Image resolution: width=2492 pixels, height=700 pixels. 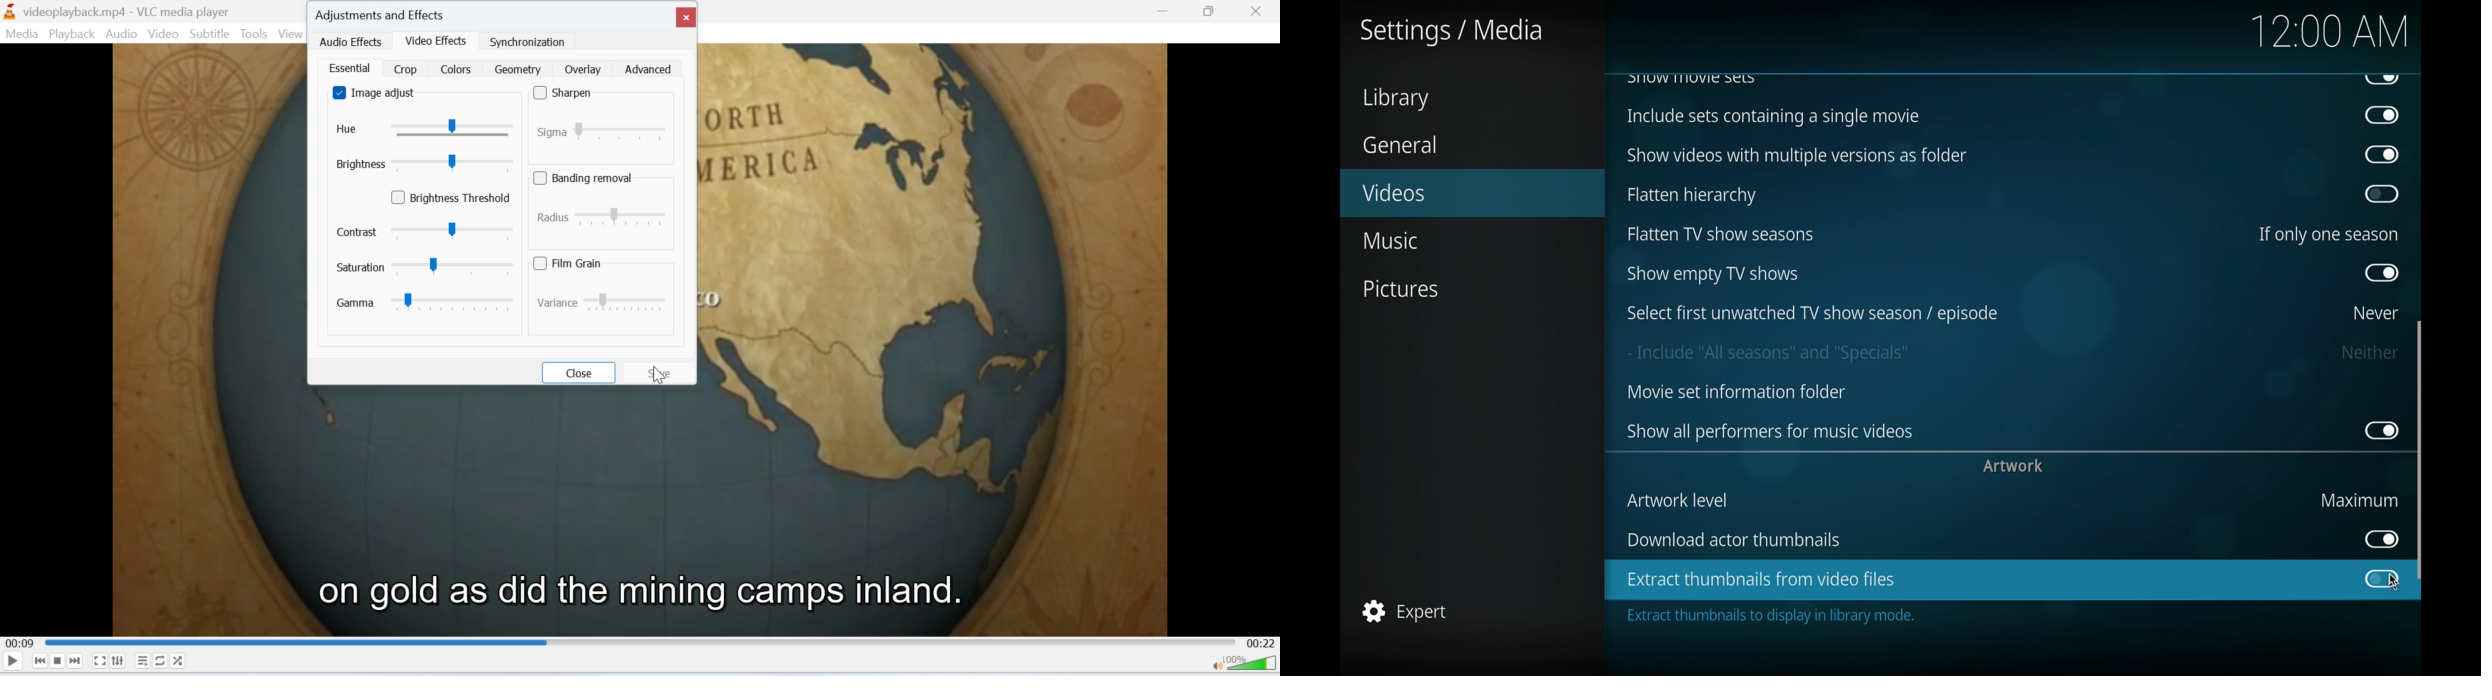 What do you see at coordinates (1692, 79) in the screenshot?
I see `show movie sets` at bounding box center [1692, 79].